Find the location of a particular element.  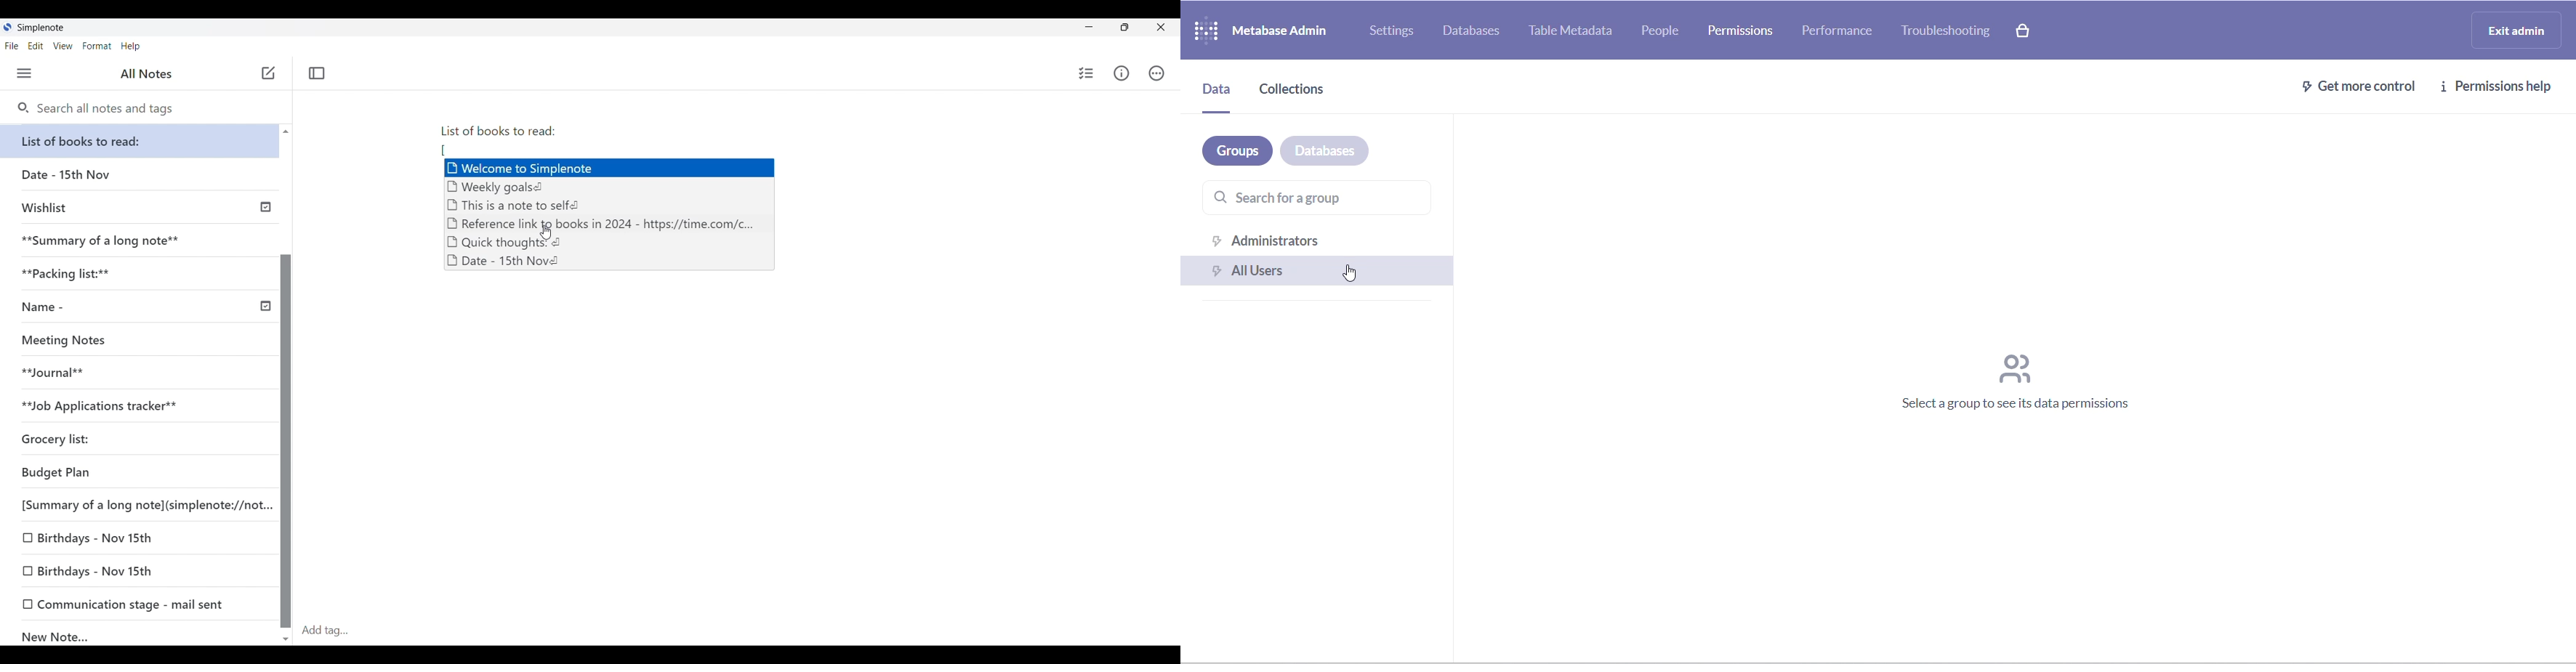

Toggle focus mode is located at coordinates (317, 73).